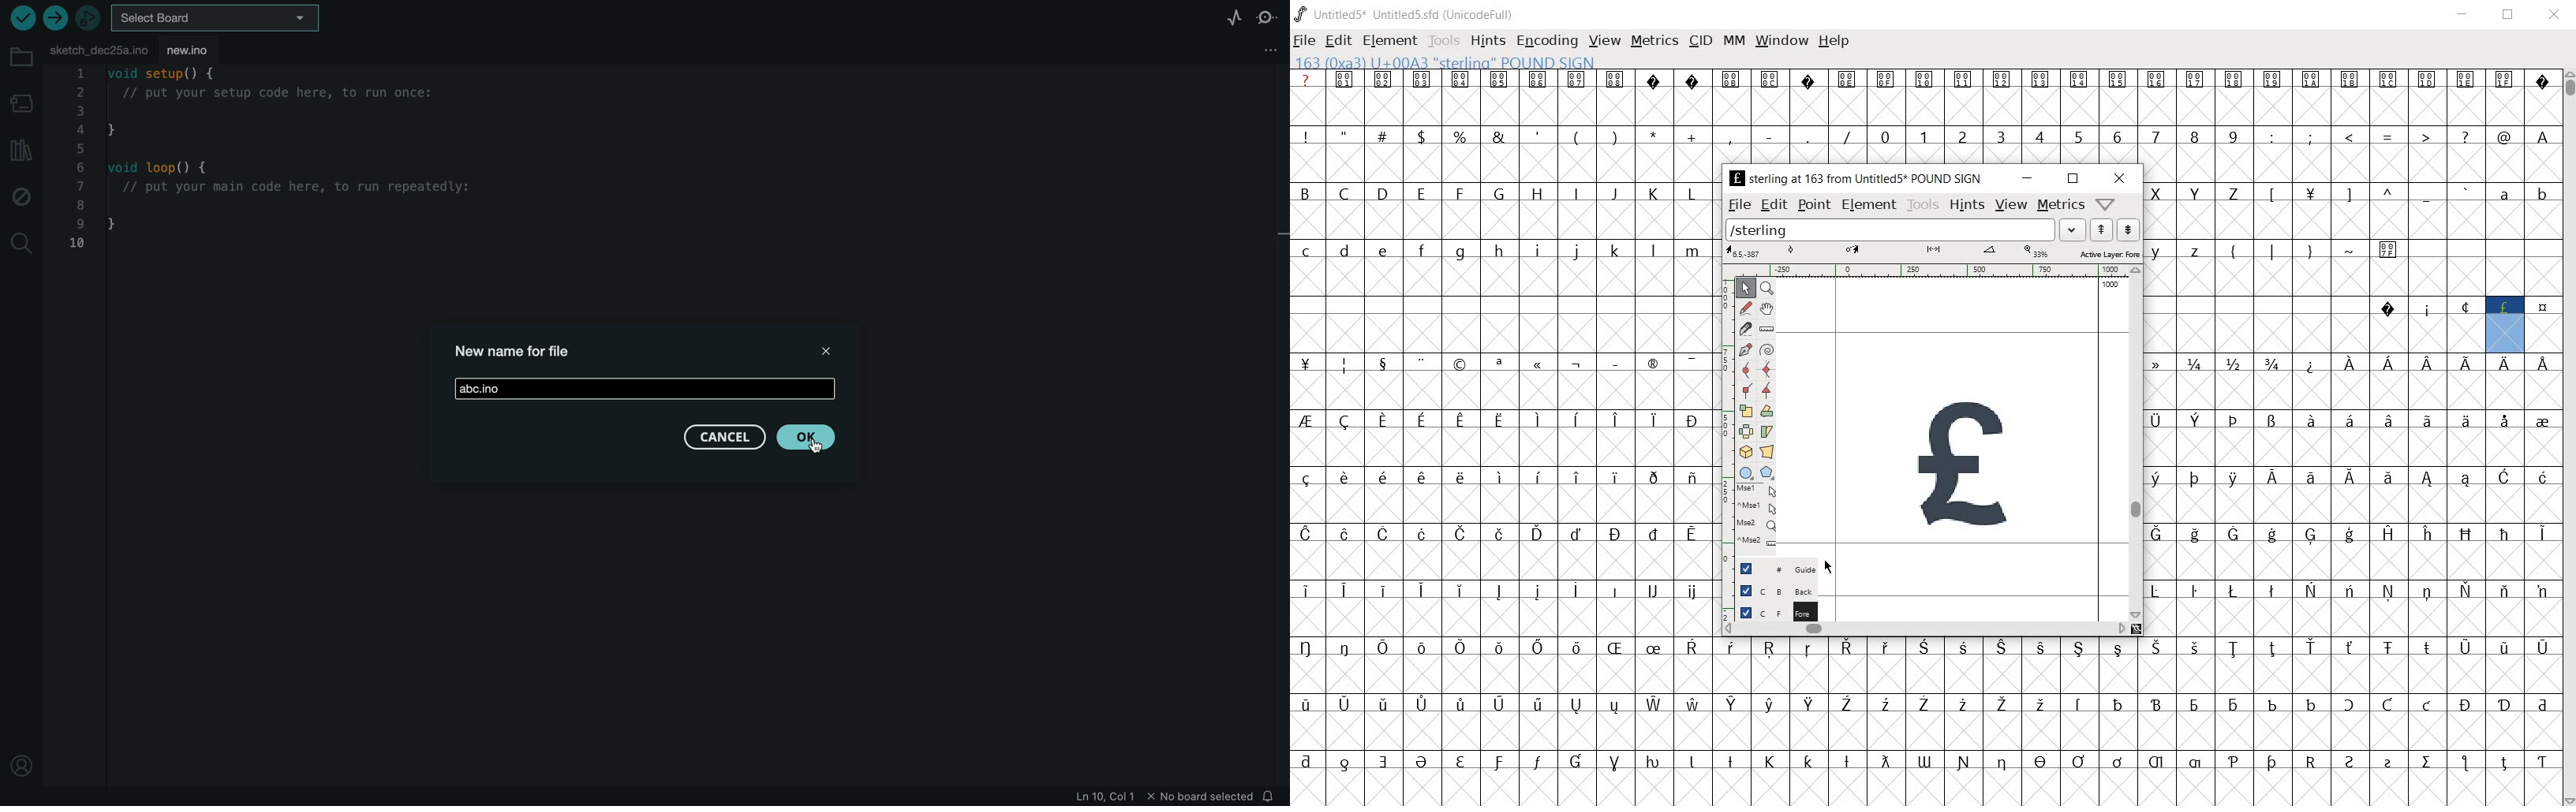 This screenshot has height=812, width=2576. Describe the element at coordinates (1381, 646) in the screenshot. I see `Symbol` at that location.